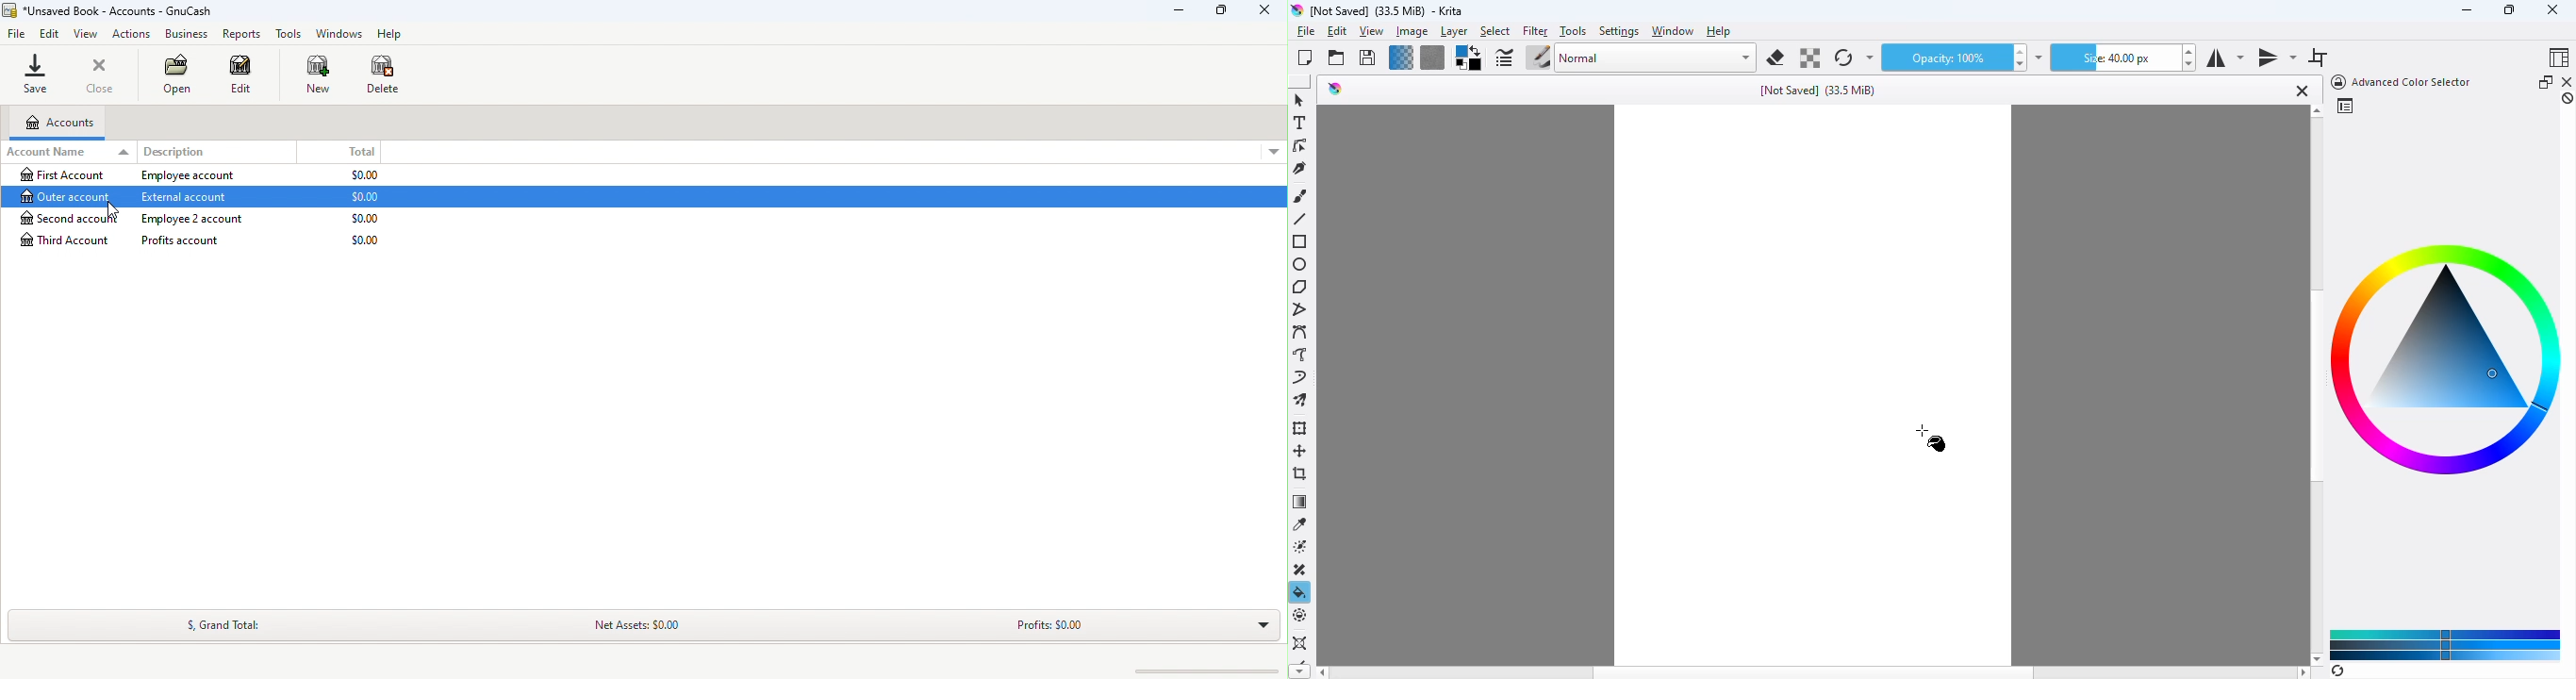 The width and height of the screenshot is (2576, 700). Describe the element at coordinates (2315, 387) in the screenshot. I see `vertical scroll bar` at that location.